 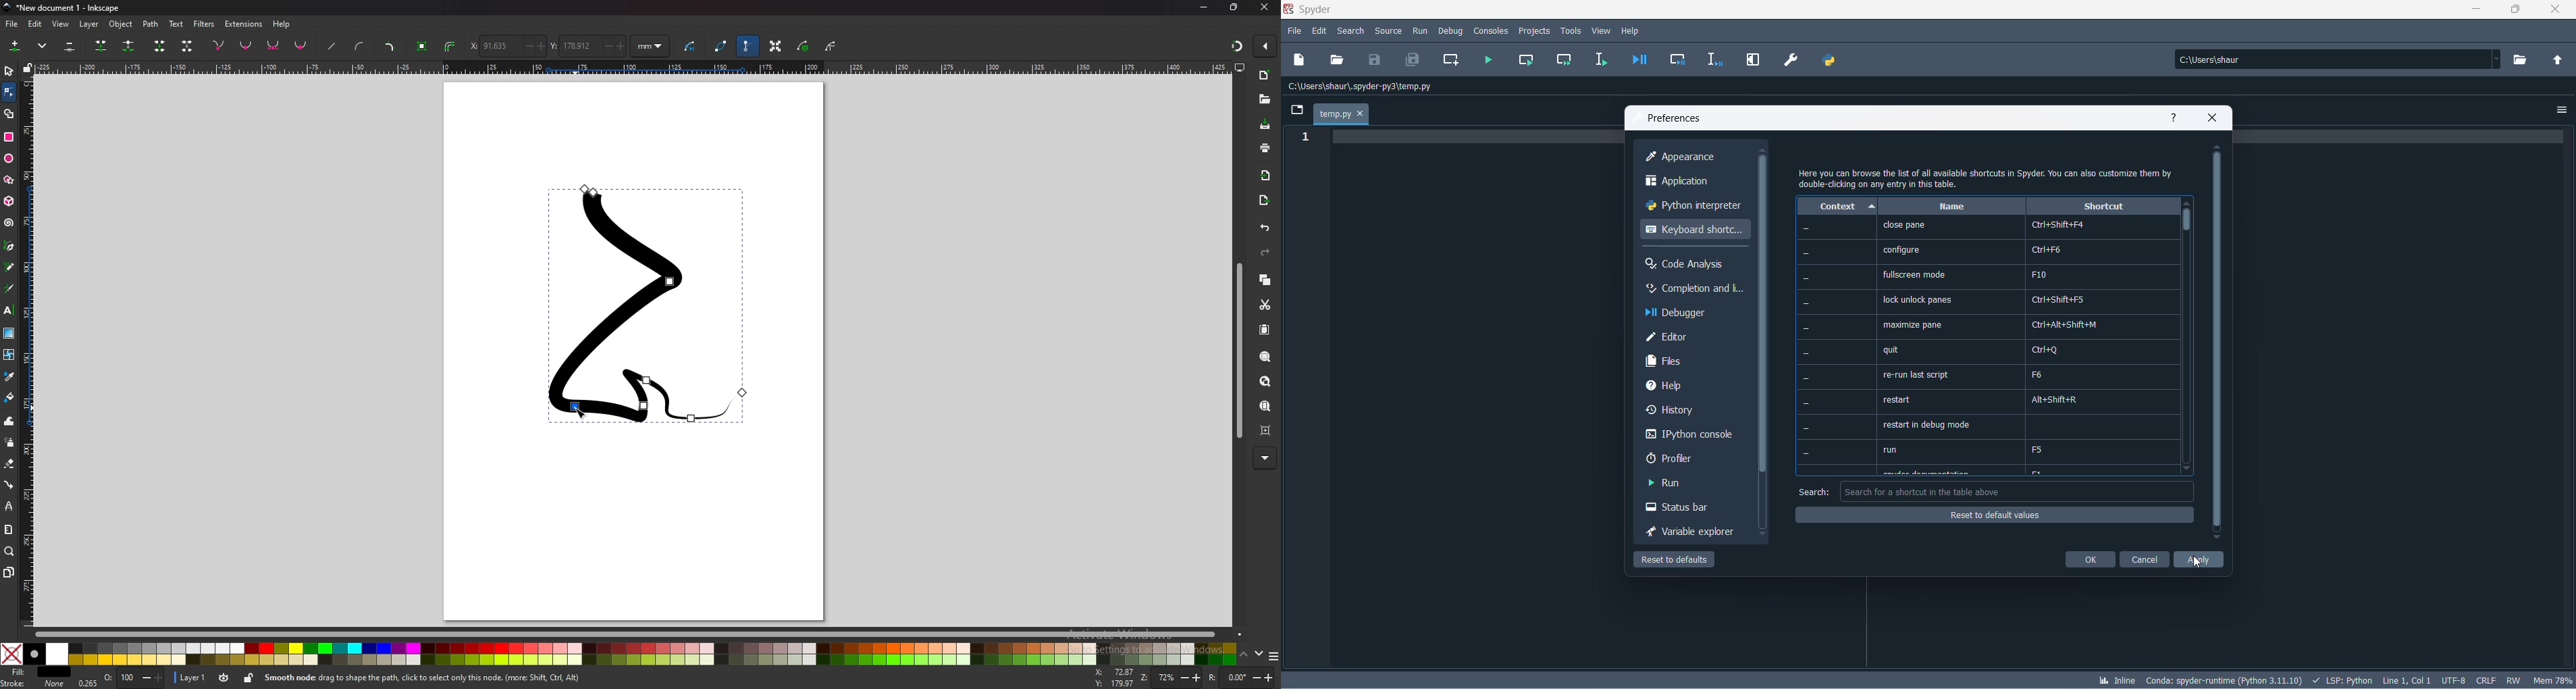 I want to click on -, so click(x=1808, y=453).